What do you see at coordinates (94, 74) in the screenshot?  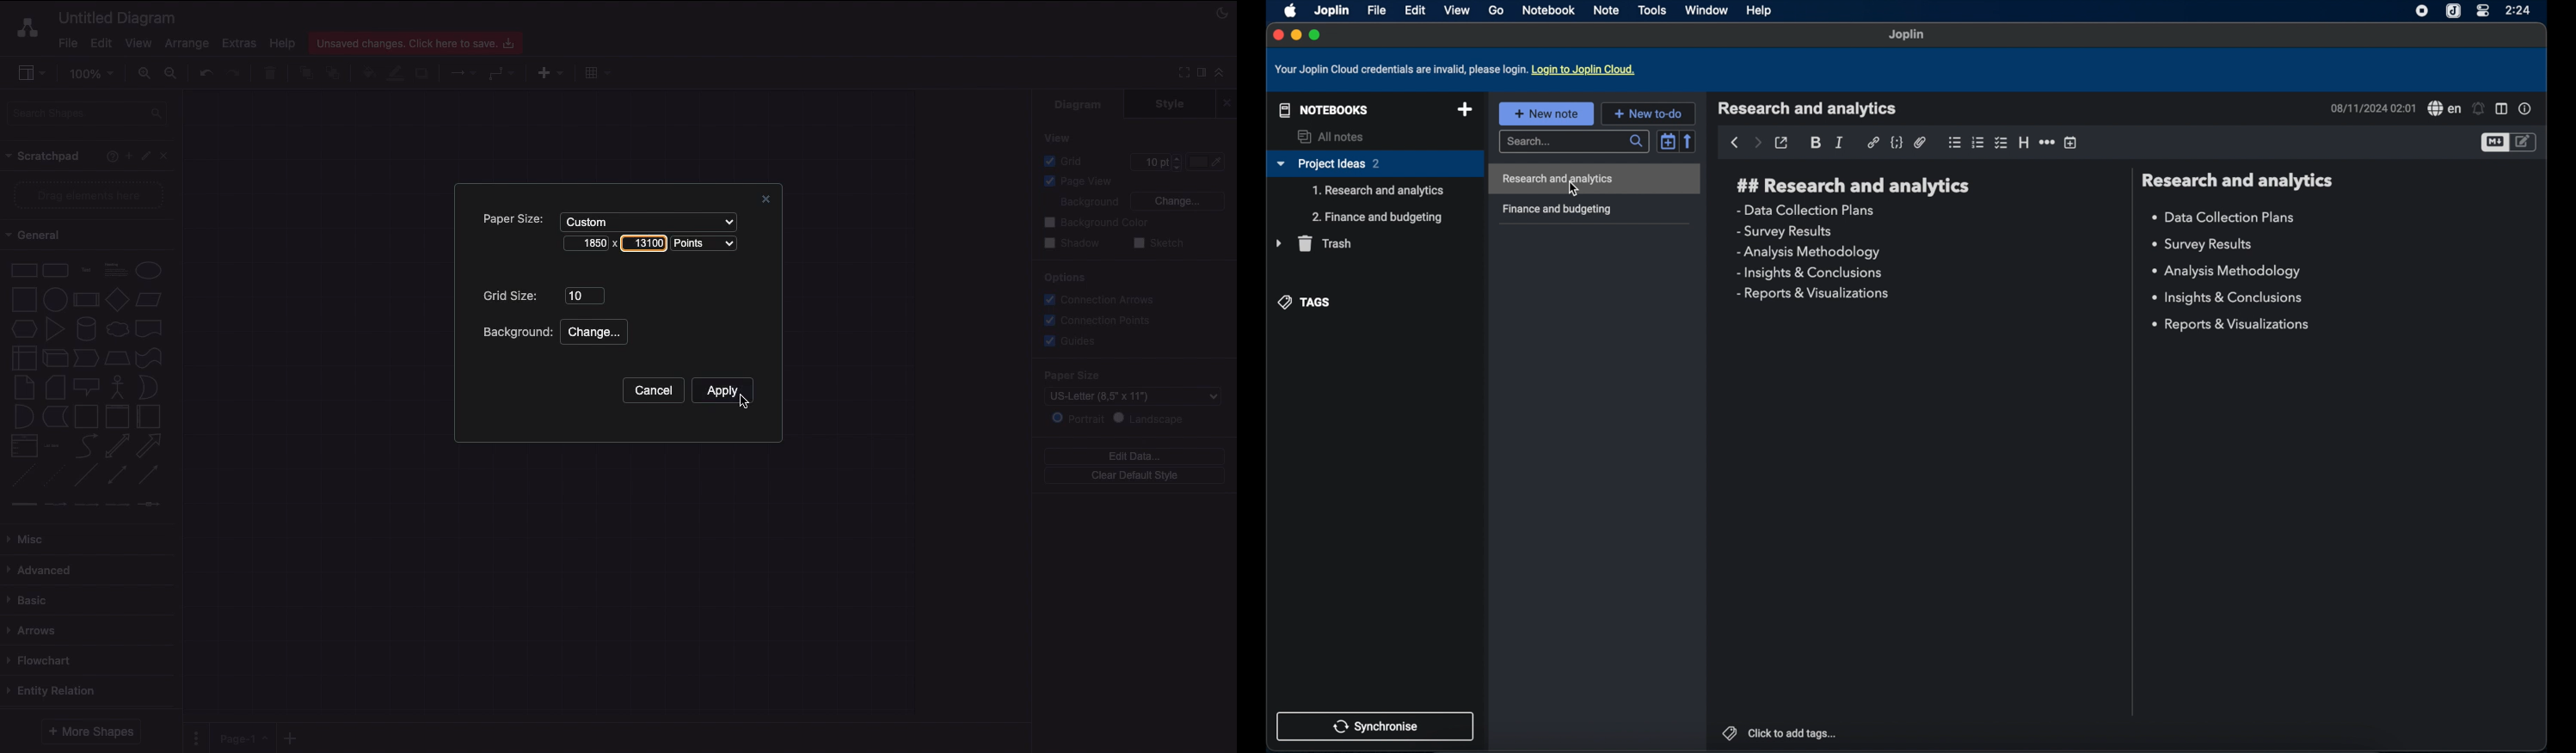 I see `100%` at bounding box center [94, 74].